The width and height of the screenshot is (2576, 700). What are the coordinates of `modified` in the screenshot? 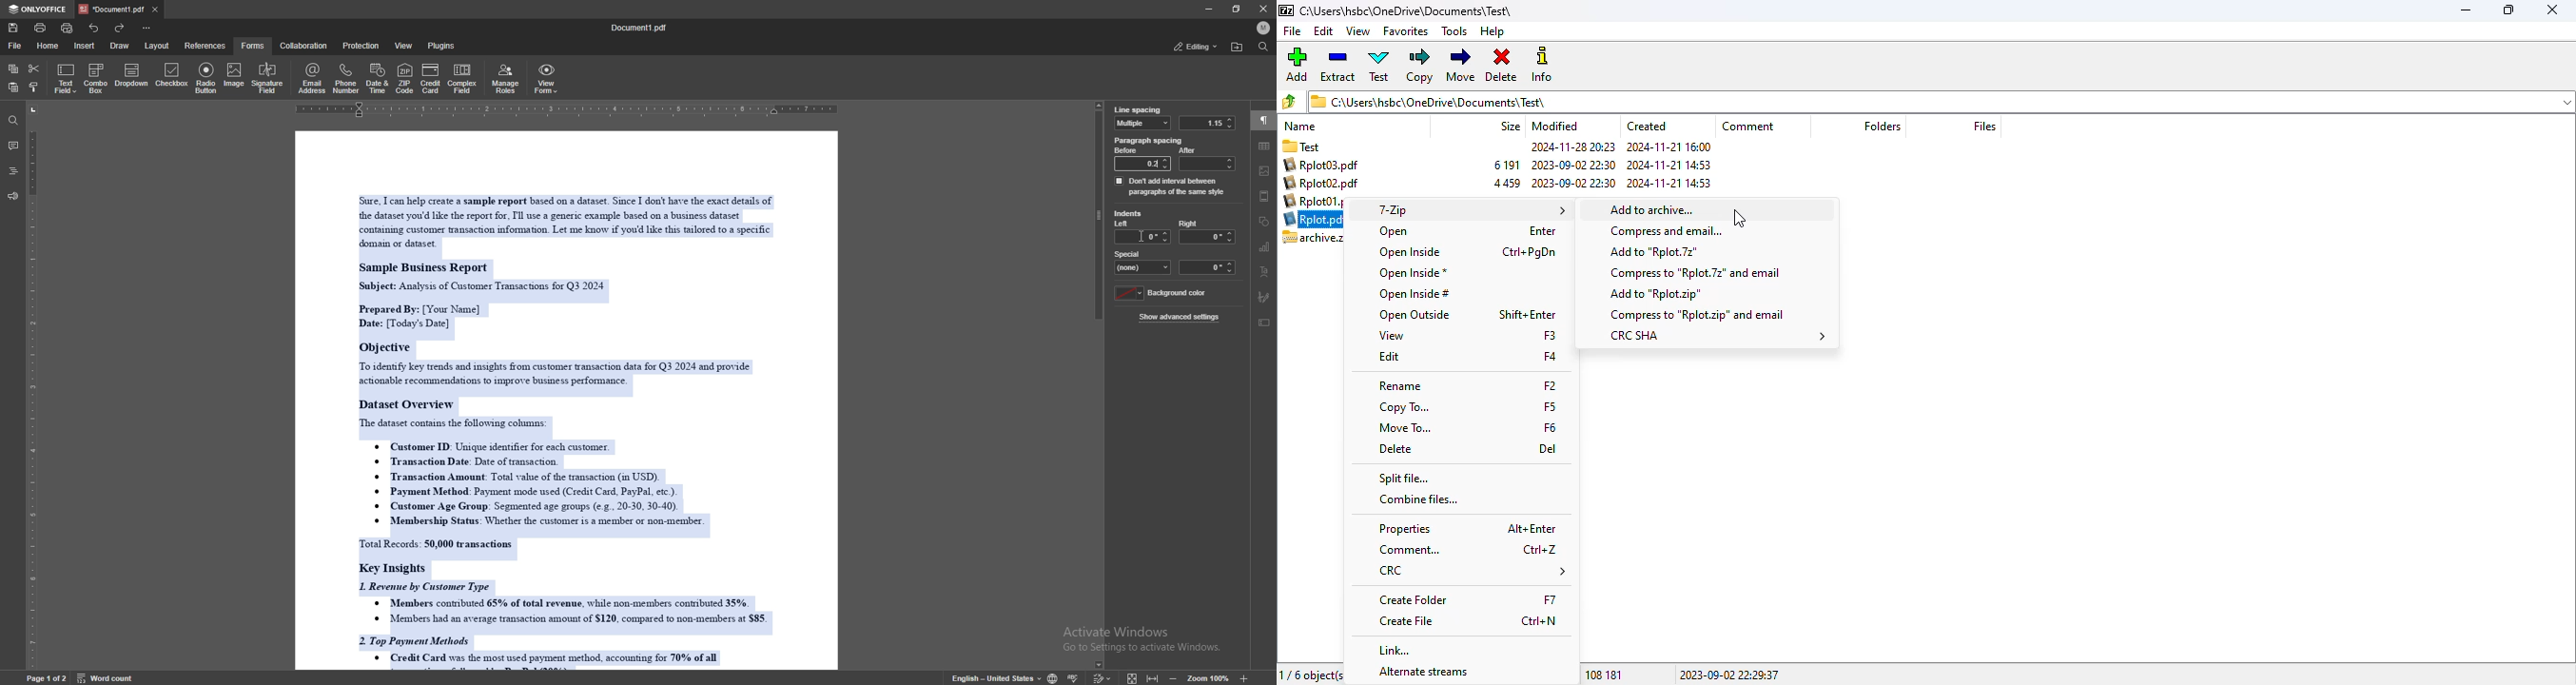 It's located at (1555, 126).